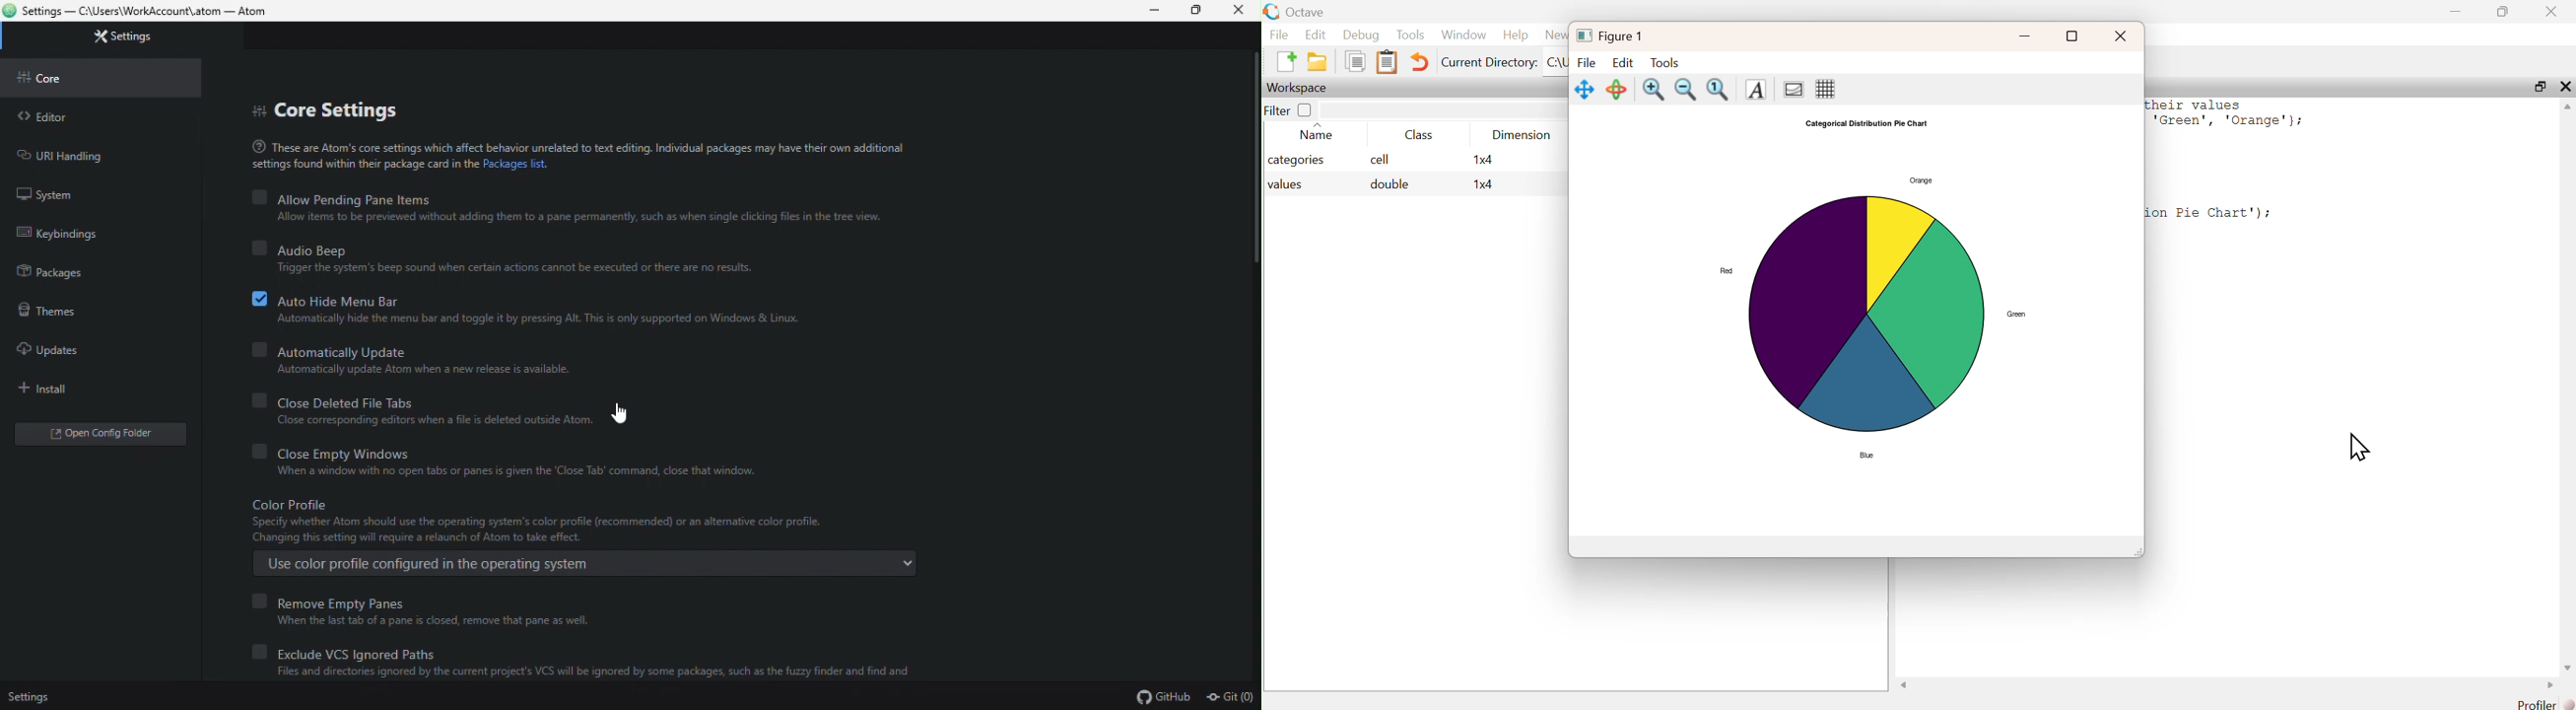 This screenshot has width=2576, height=728. I want to click on close, so click(2553, 12).